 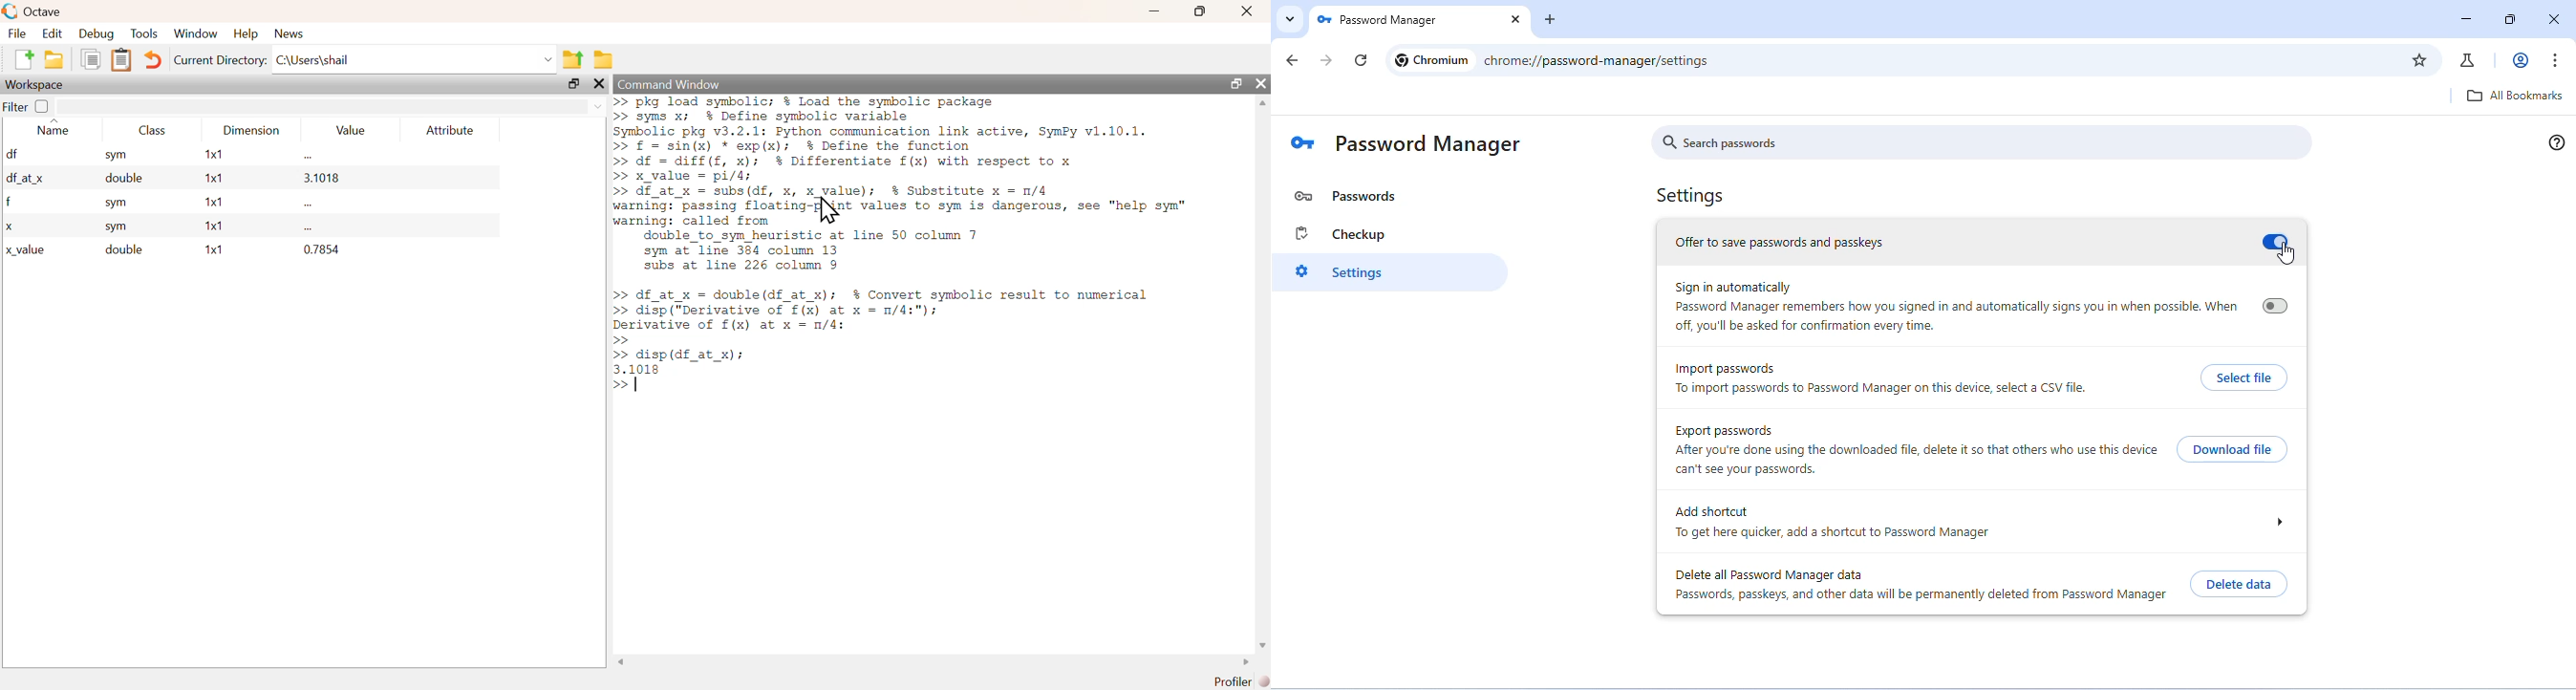 I want to click on import password, so click(x=1726, y=368).